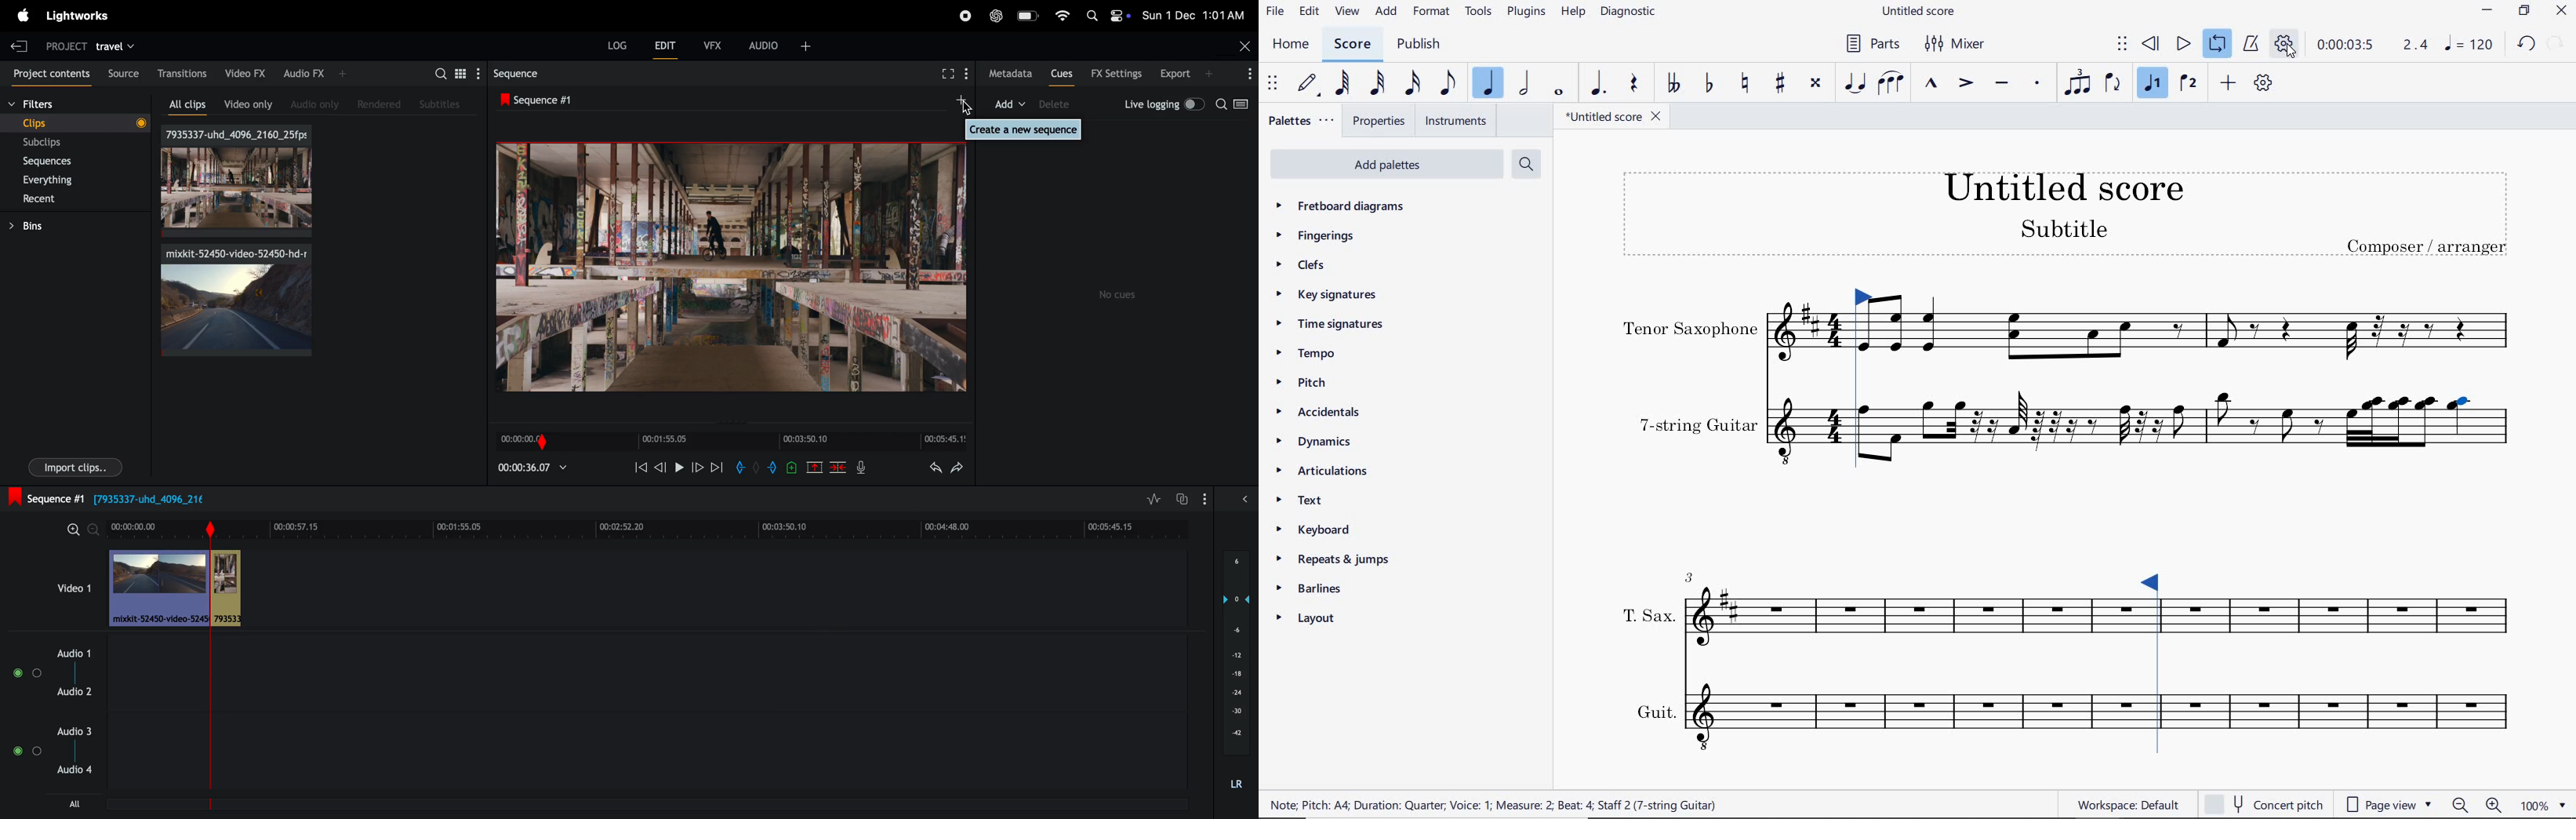 This screenshot has width=2576, height=840. Describe the element at coordinates (1300, 119) in the screenshot. I see `PALETTES` at that location.